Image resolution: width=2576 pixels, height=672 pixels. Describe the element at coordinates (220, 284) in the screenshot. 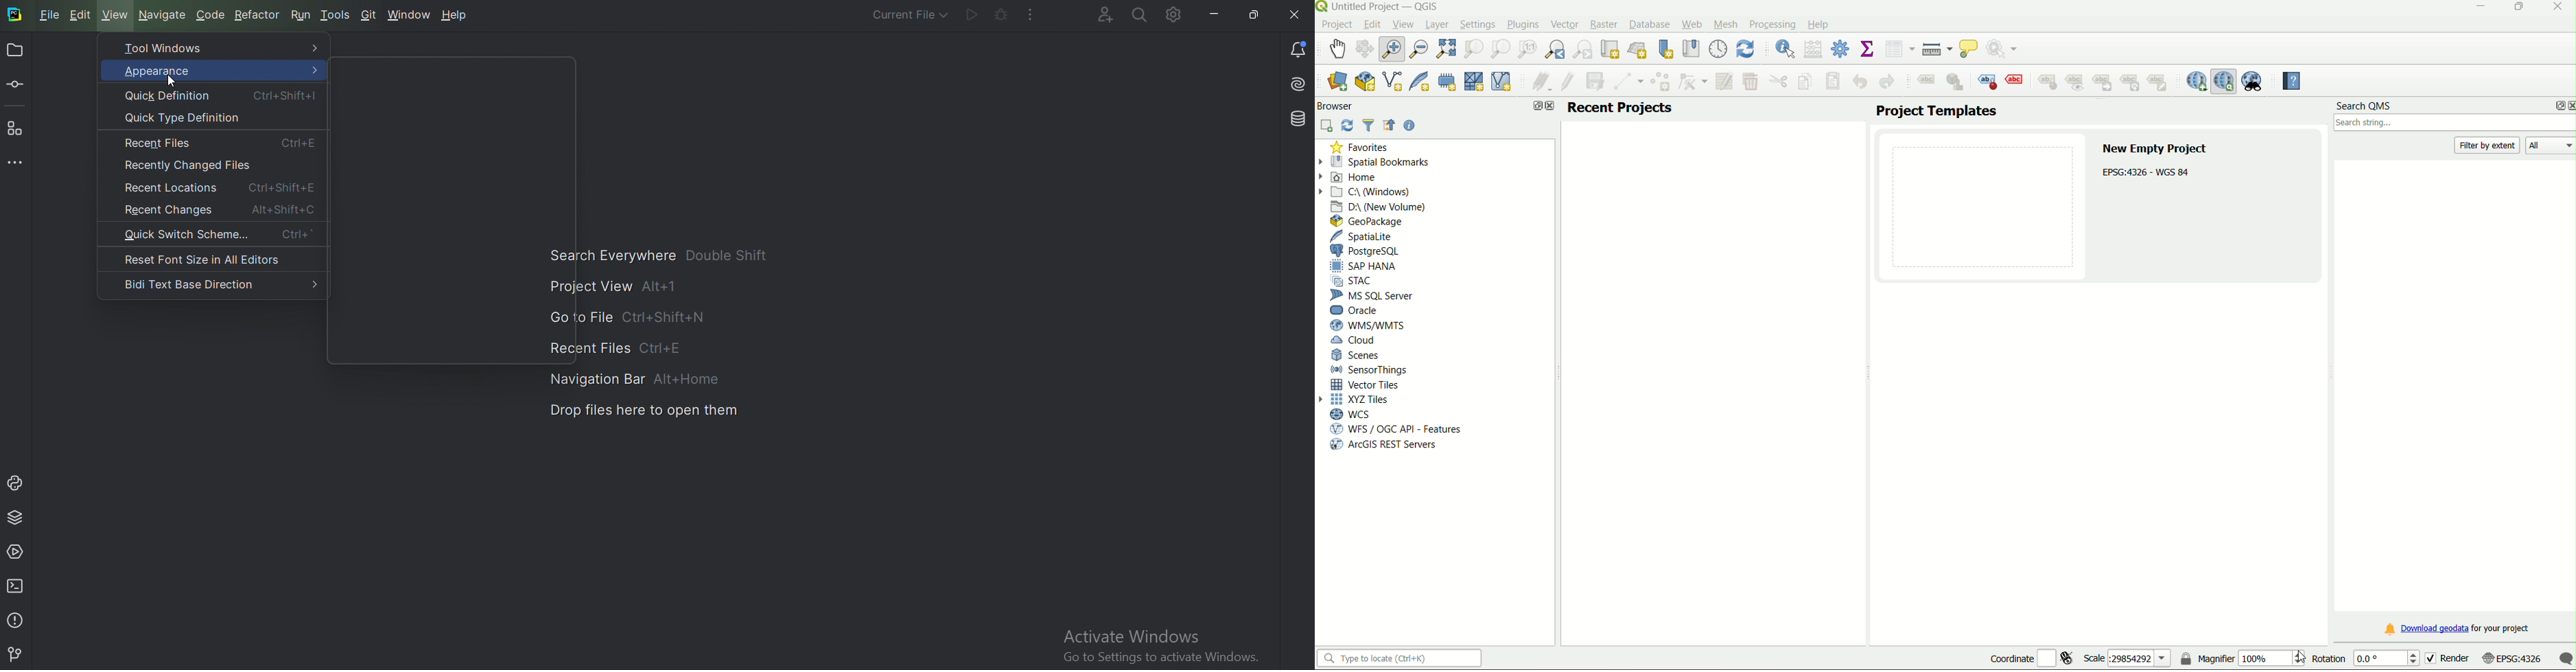

I see `Bidi text base direction` at that location.